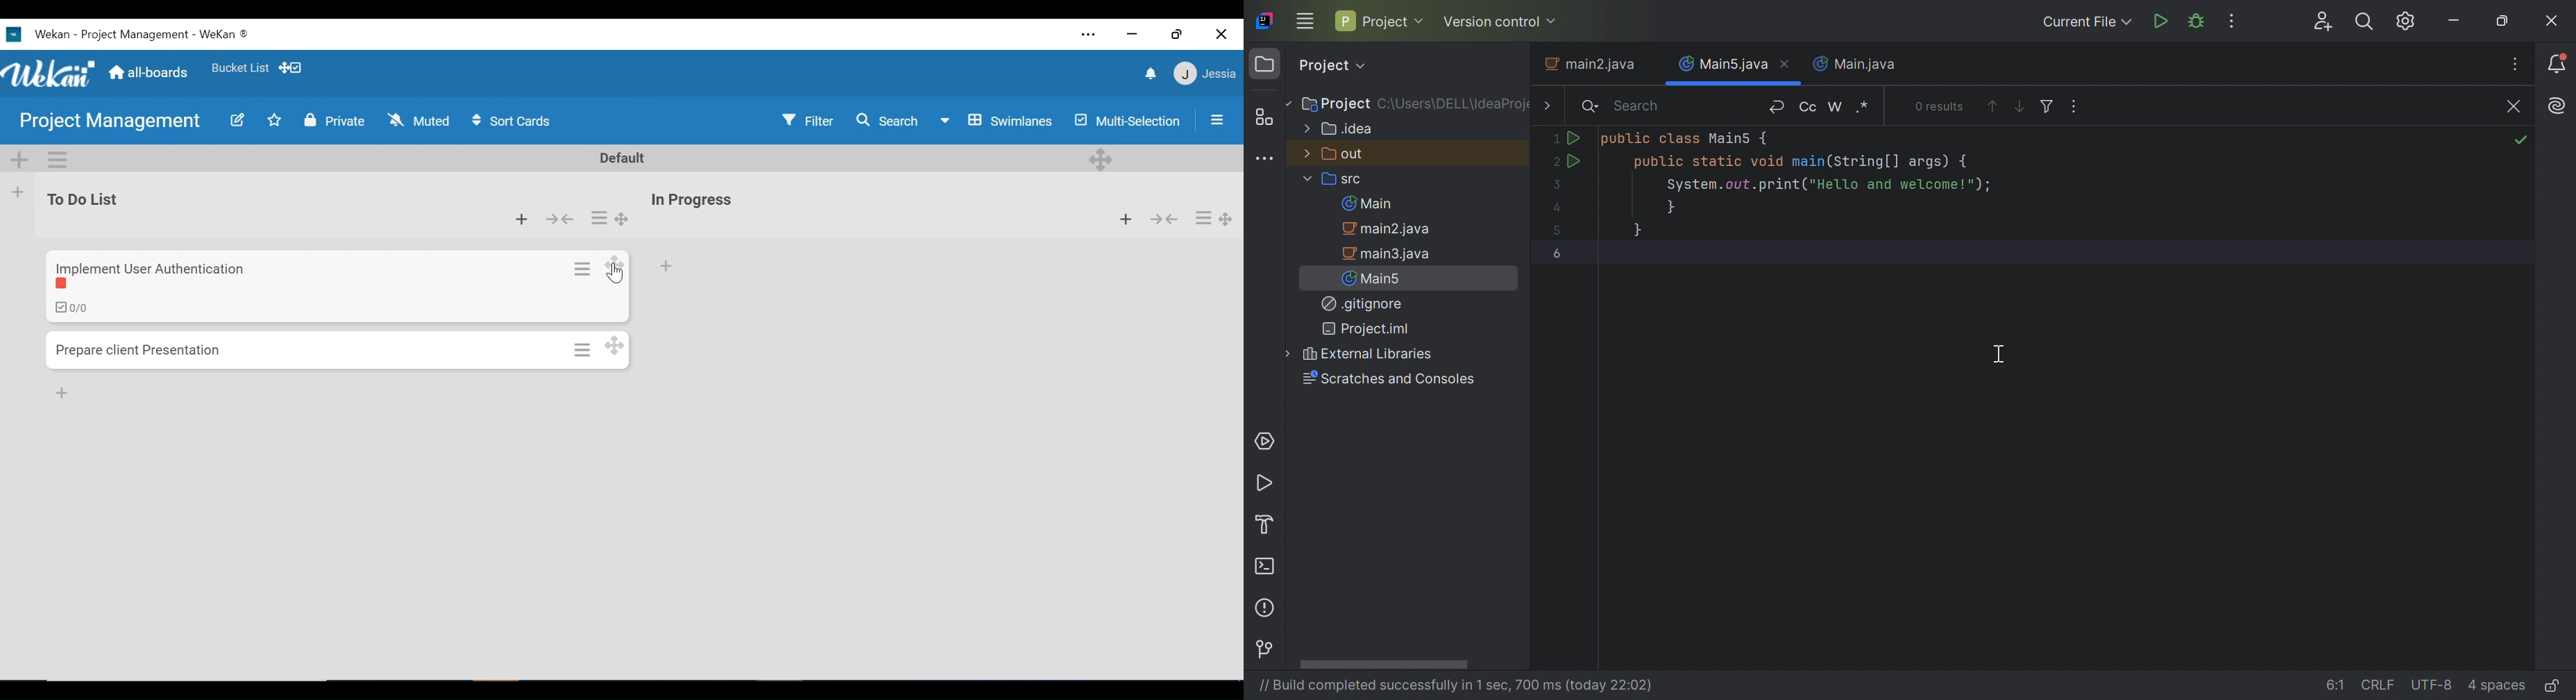 The height and width of the screenshot is (700, 2576). Describe the element at coordinates (667, 264) in the screenshot. I see `Add Card to top of the list` at that location.